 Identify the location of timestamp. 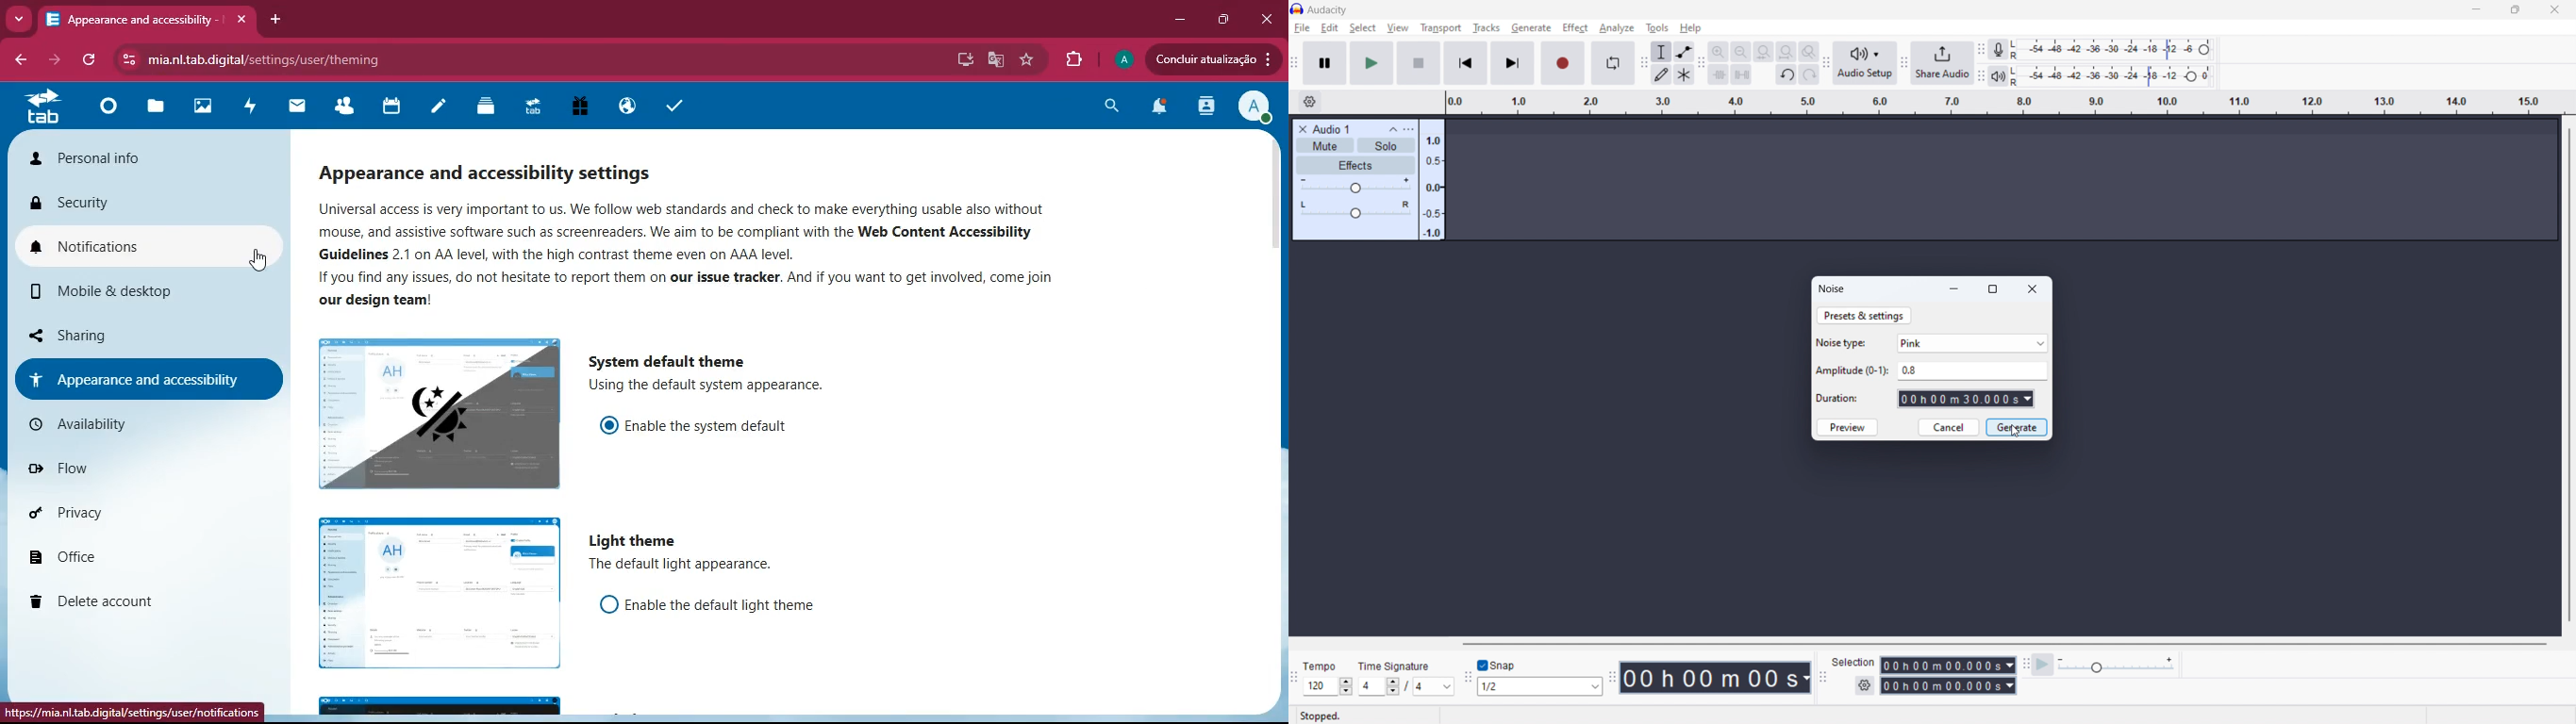
(1717, 678).